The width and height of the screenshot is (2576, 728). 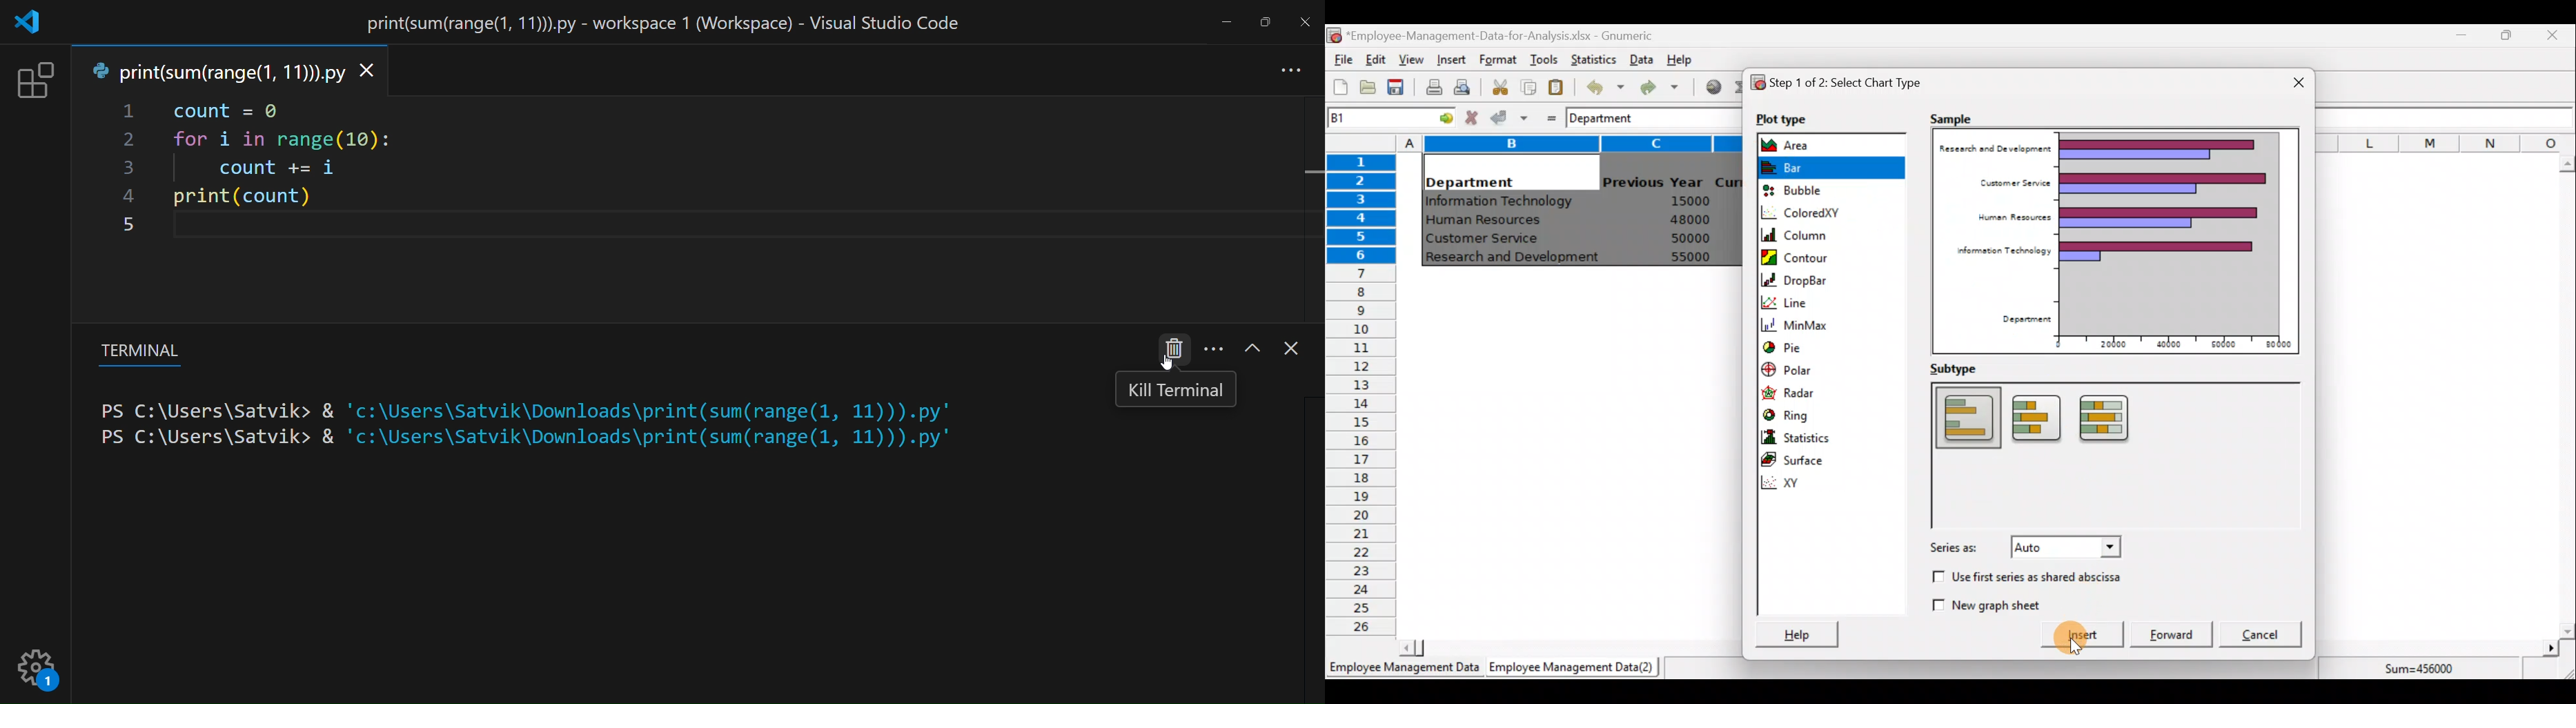 What do you see at coordinates (1814, 391) in the screenshot?
I see `Radar` at bounding box center [1814, 391].